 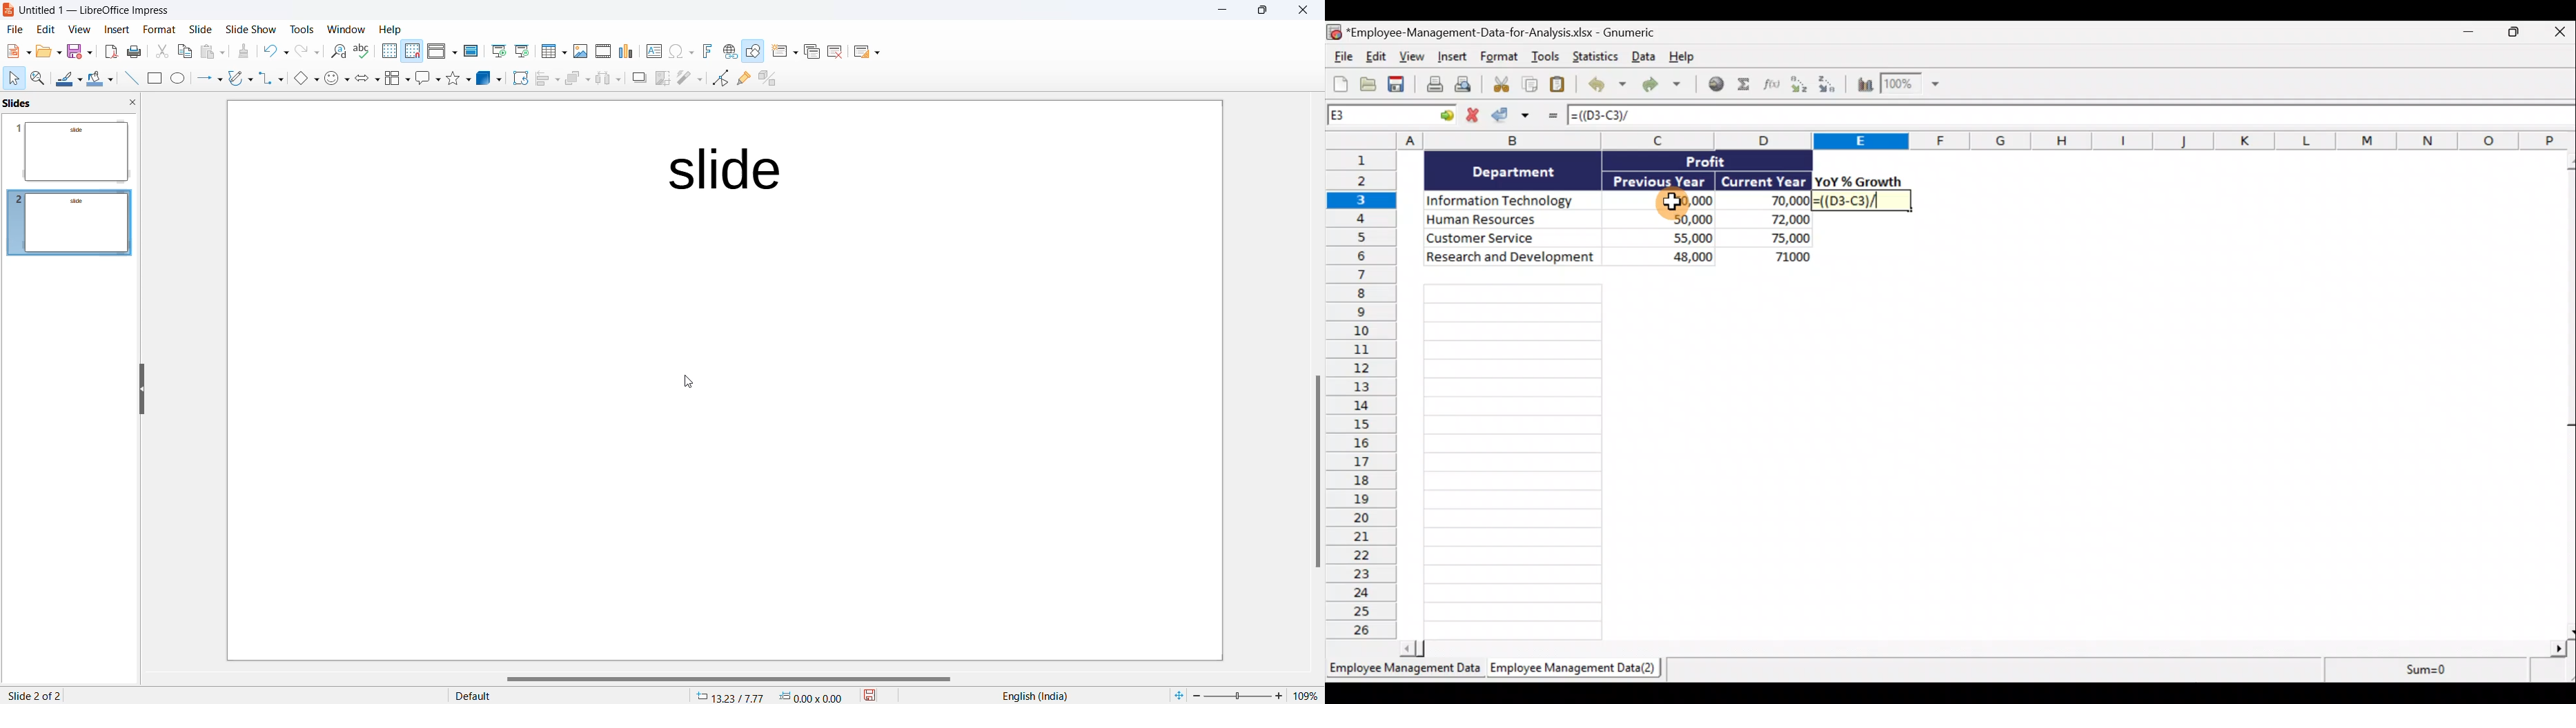 I want to click on Open a file, so click(x=1369, y=84).